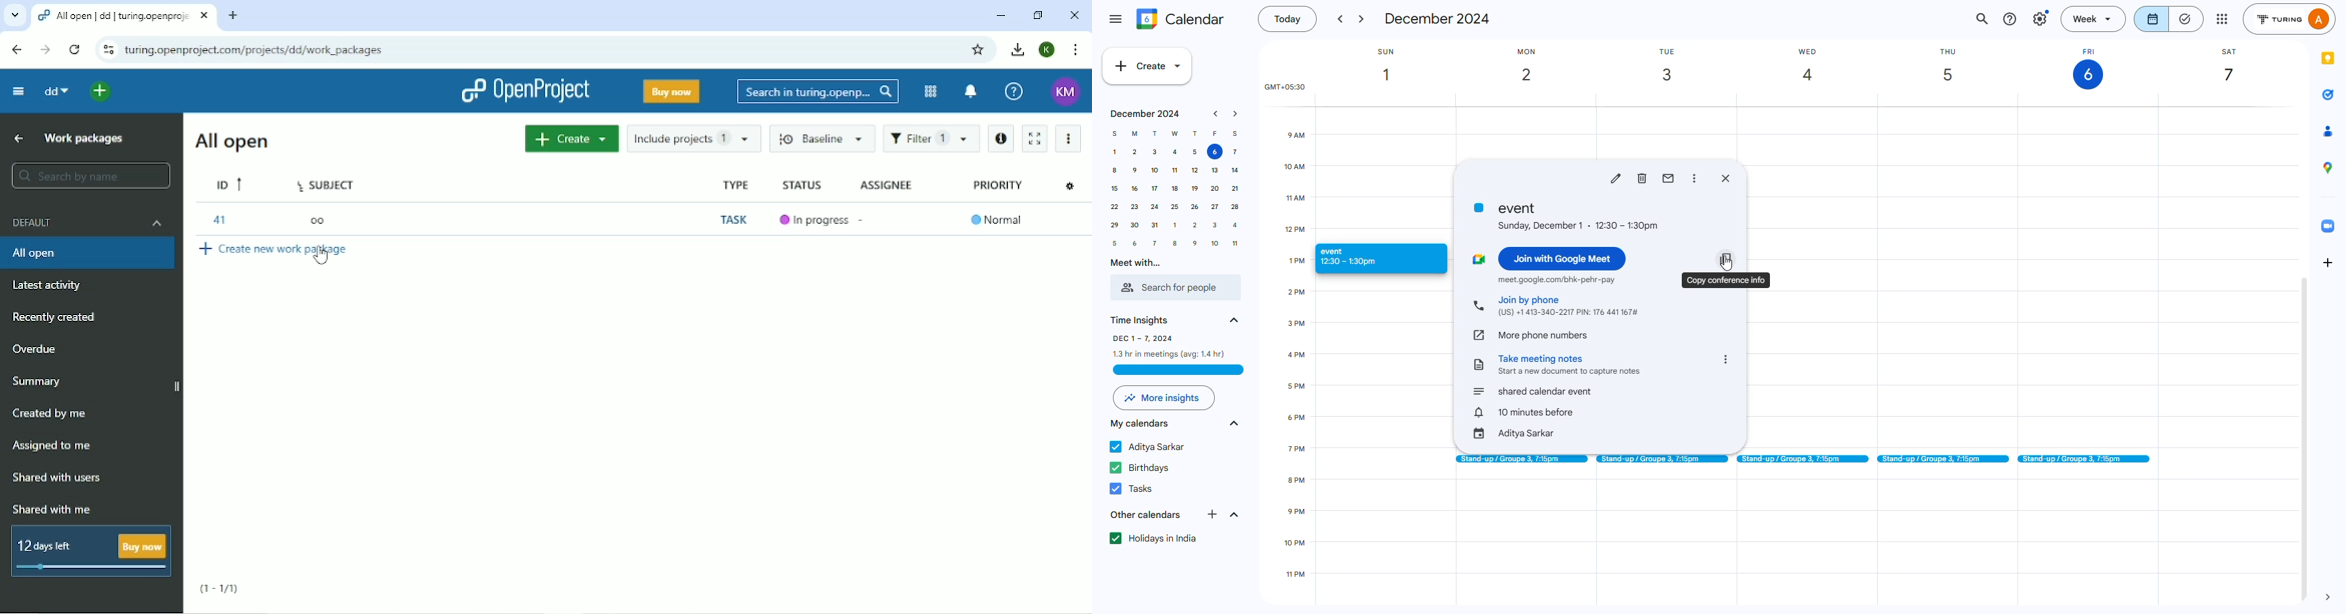 The image size is (2352, 616). I want to click on time, so click(1170, 345).